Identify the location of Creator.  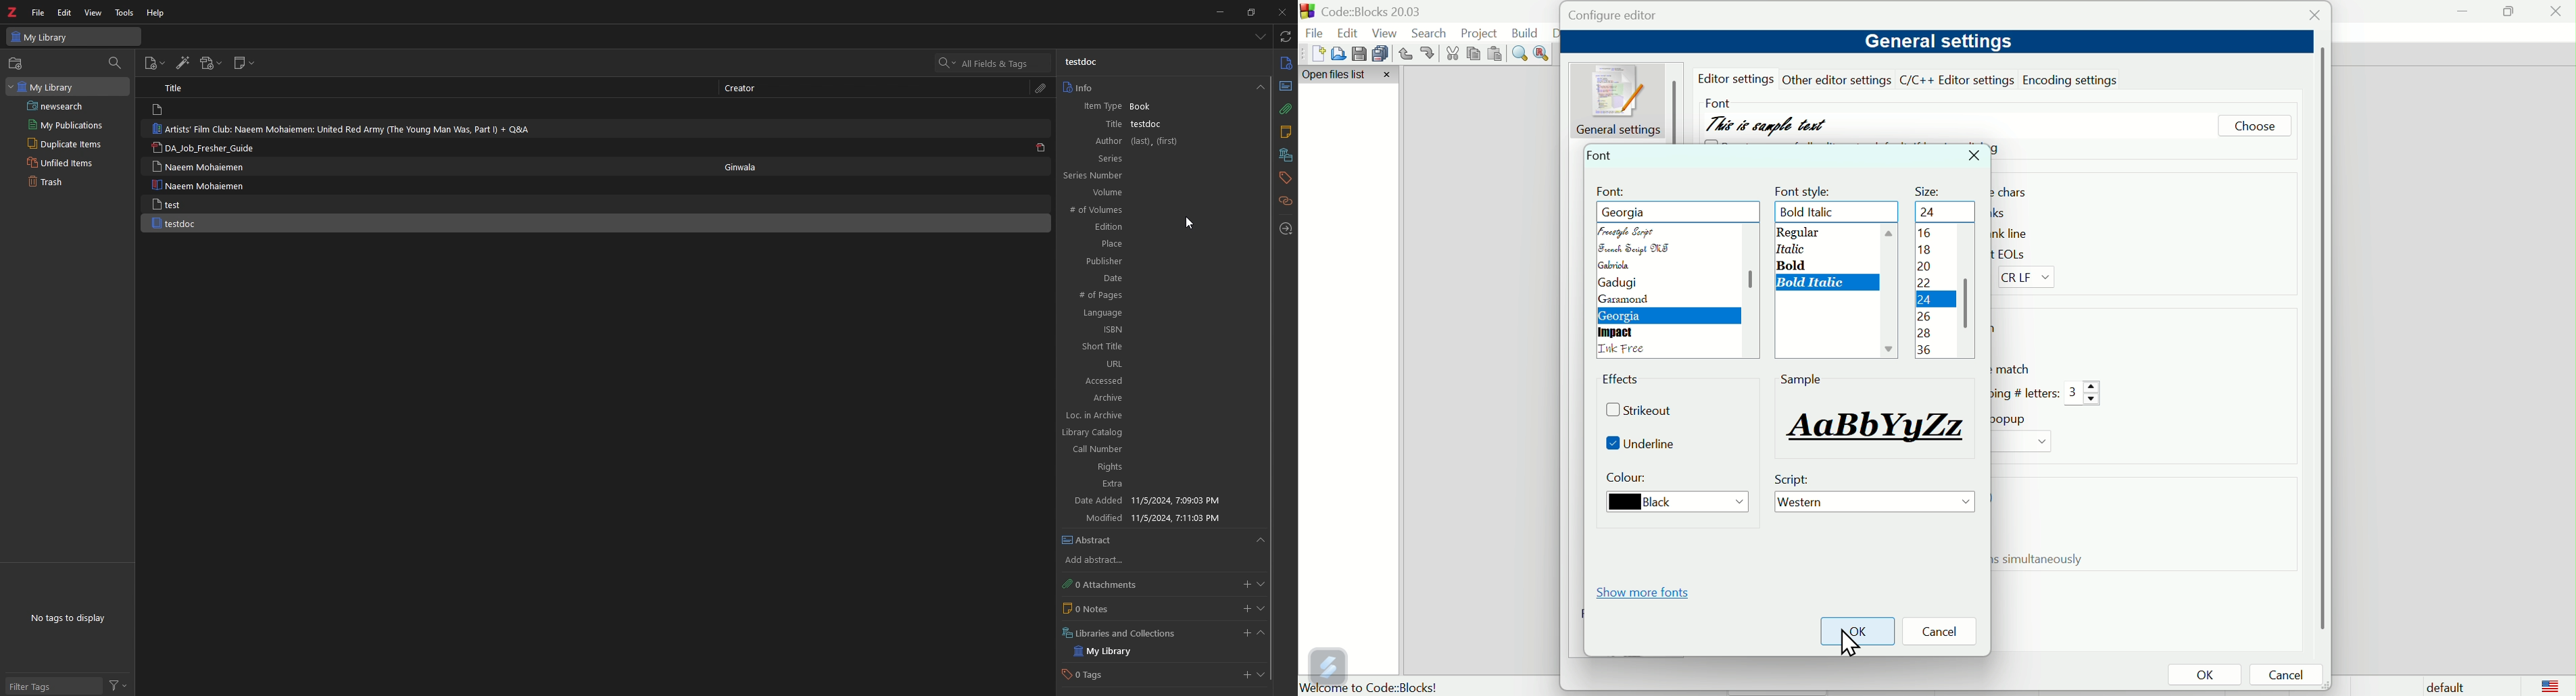
(743, 89).